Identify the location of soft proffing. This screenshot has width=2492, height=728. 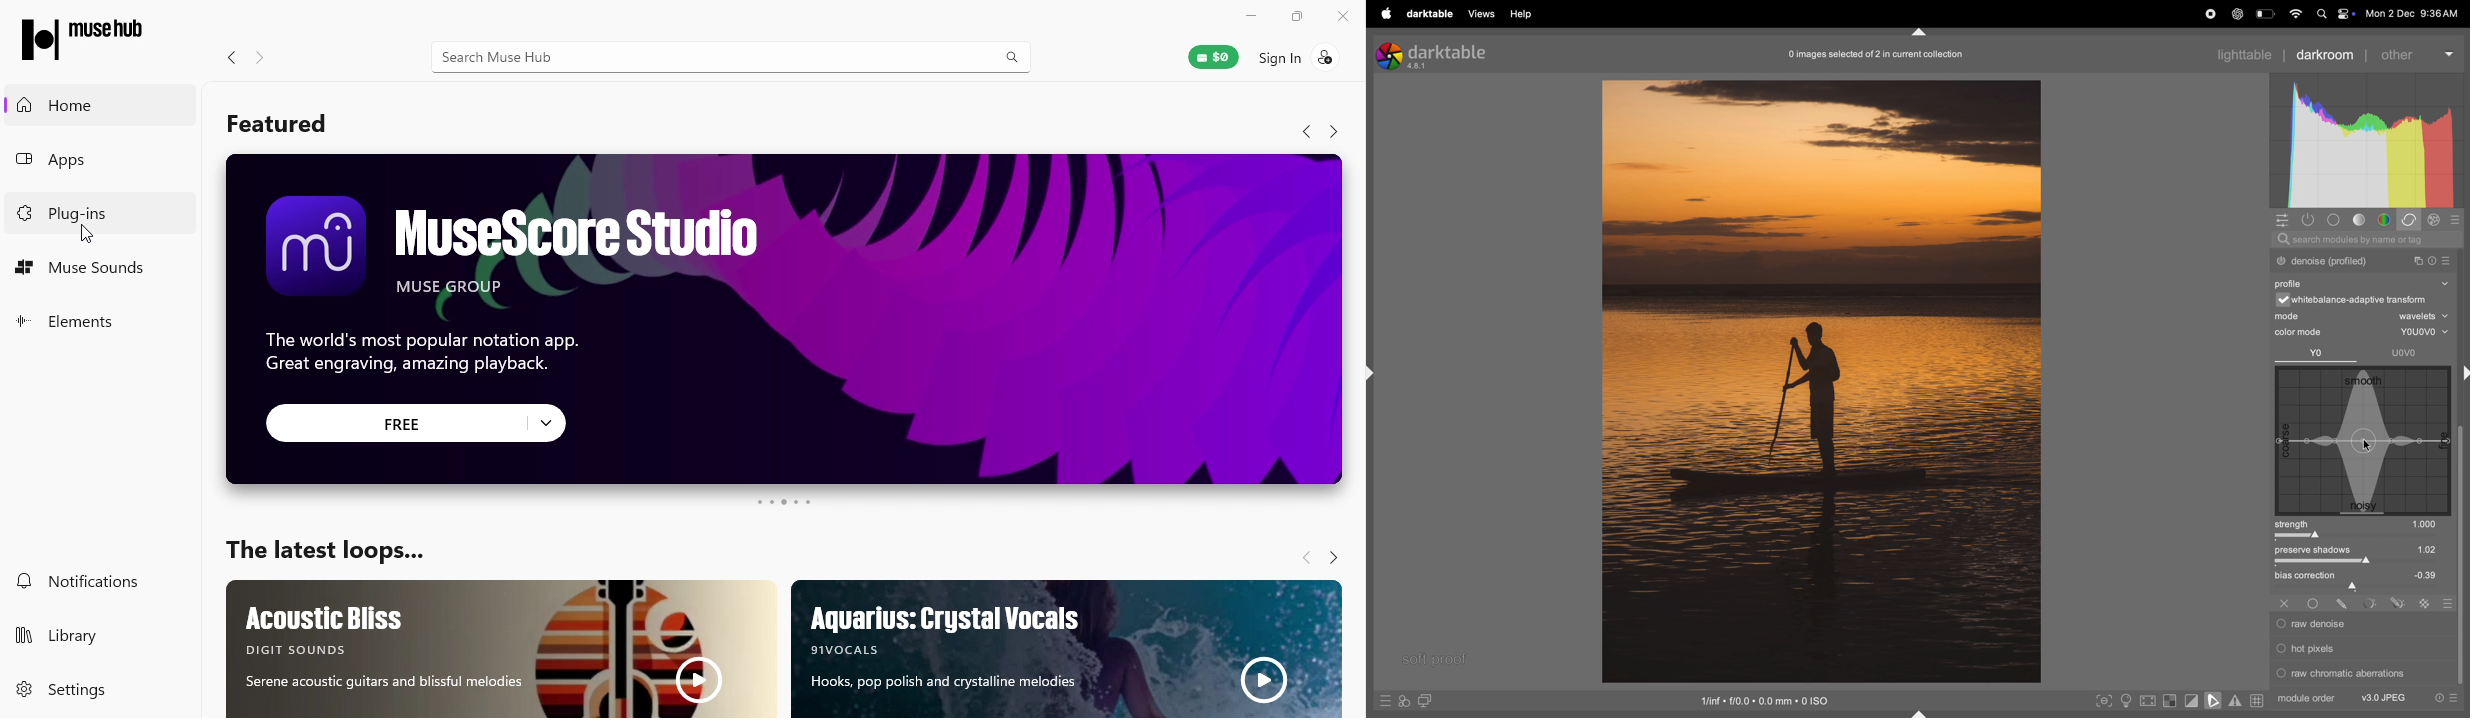
(1435, 658).